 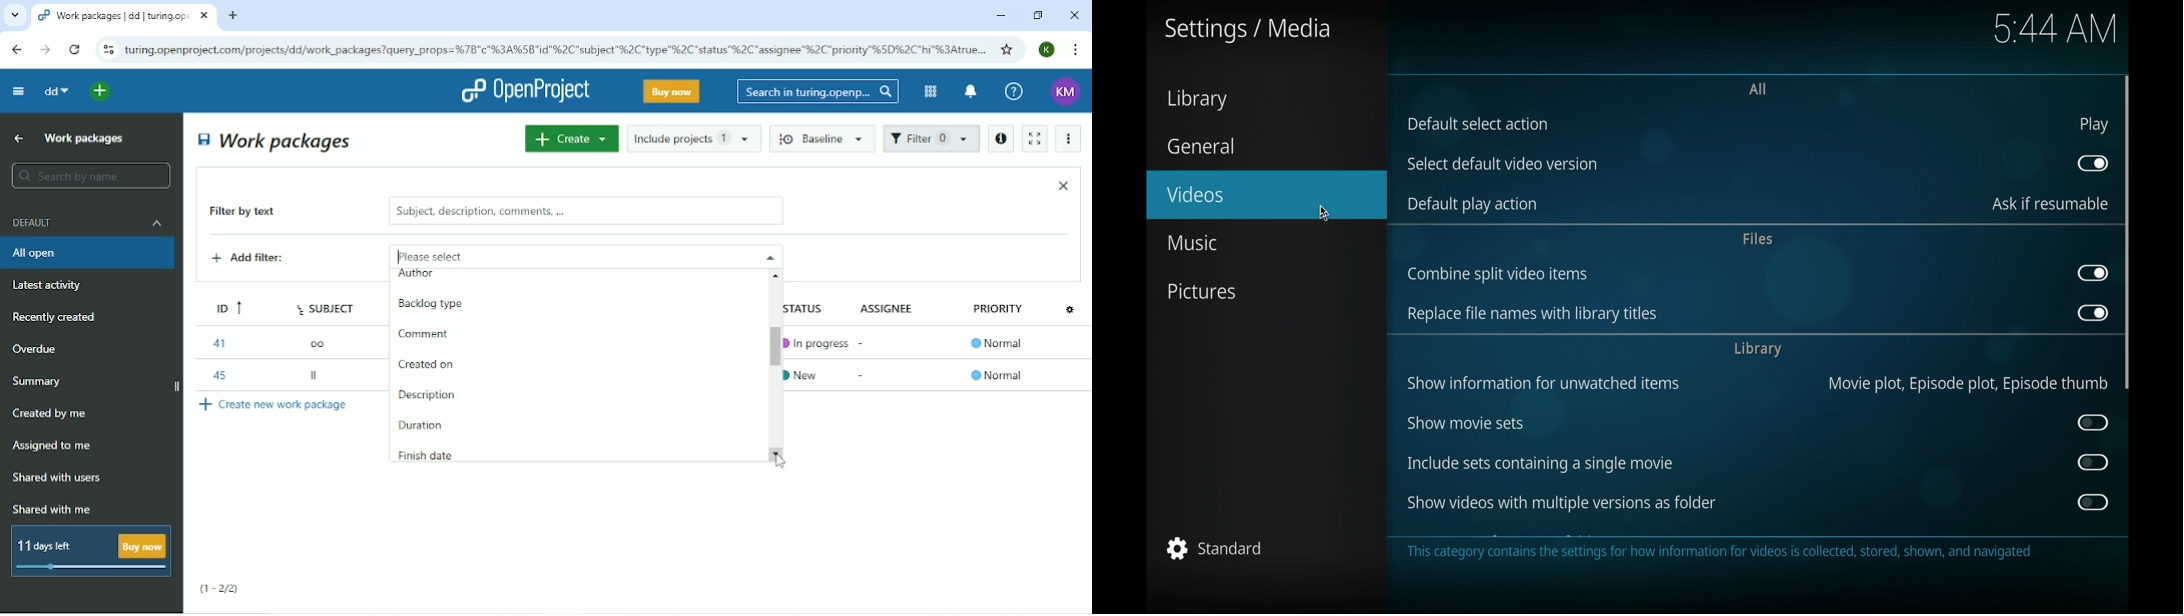 What do you see at coordinates (1477, 124) in the screenshot?
I see `default select` at bounding box center [1477, 124].